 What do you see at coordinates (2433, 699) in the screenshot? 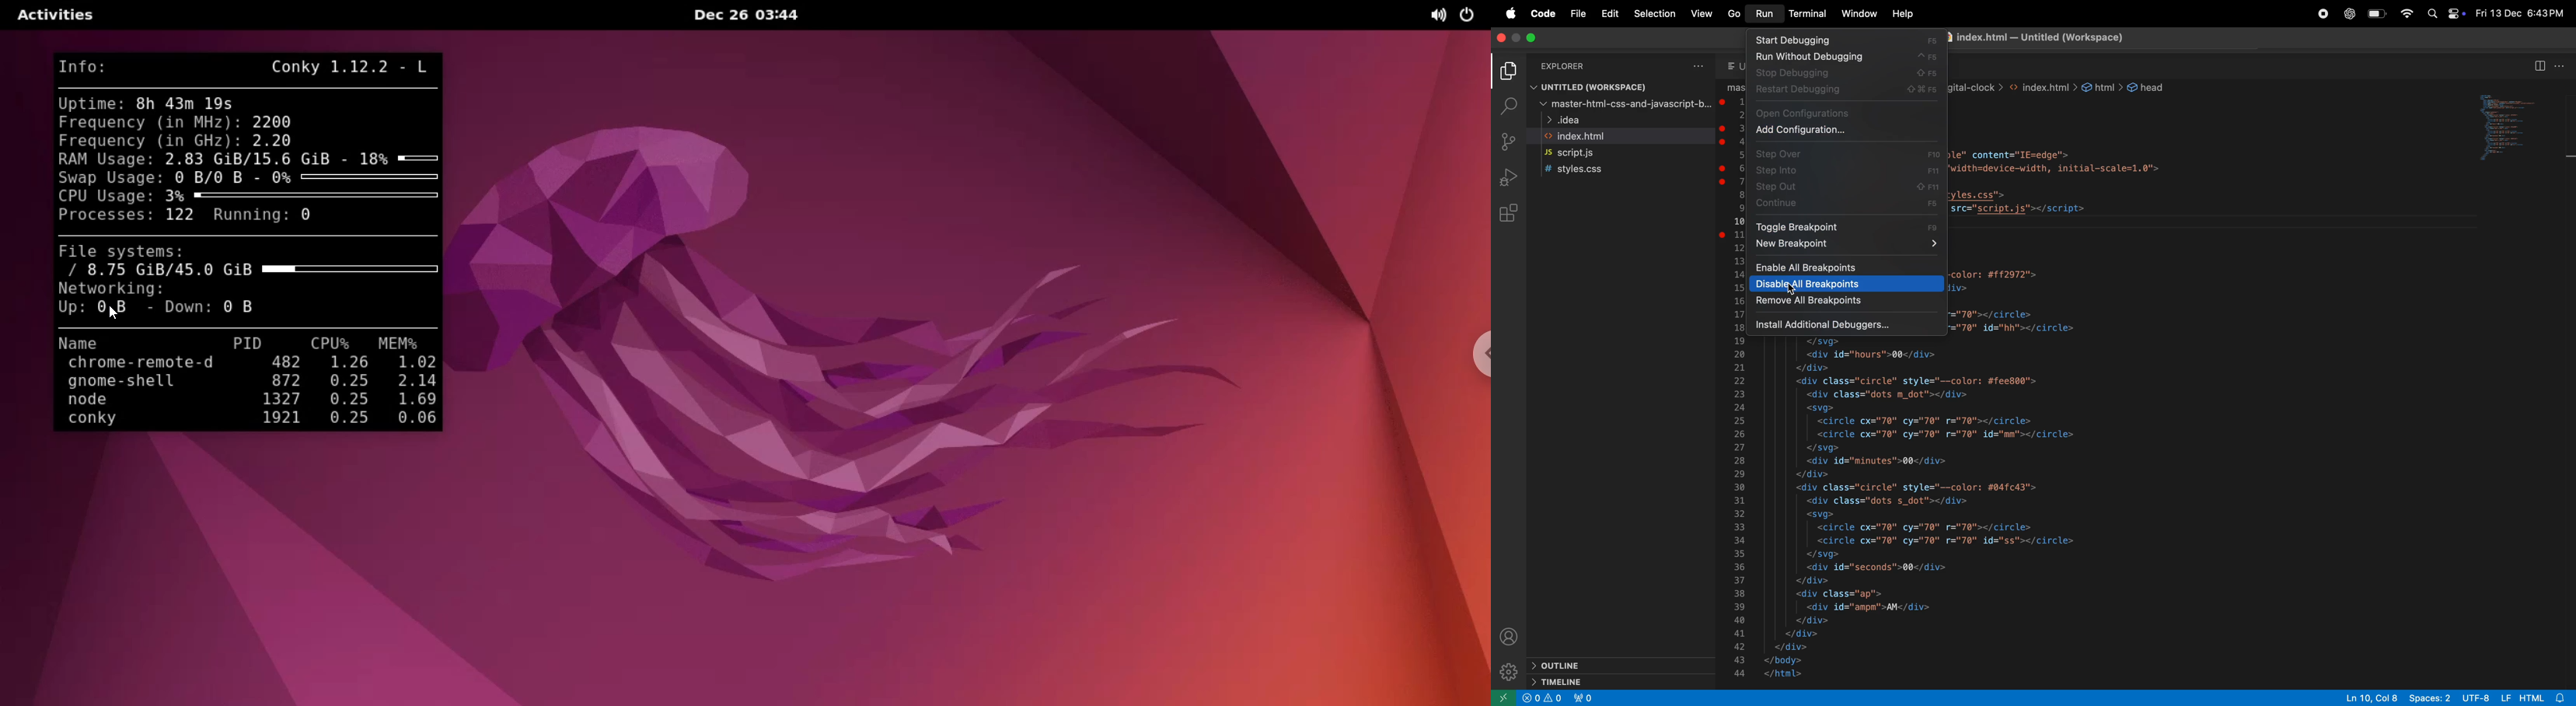
I see `spaces 2` at bounding box center [2433, 699].